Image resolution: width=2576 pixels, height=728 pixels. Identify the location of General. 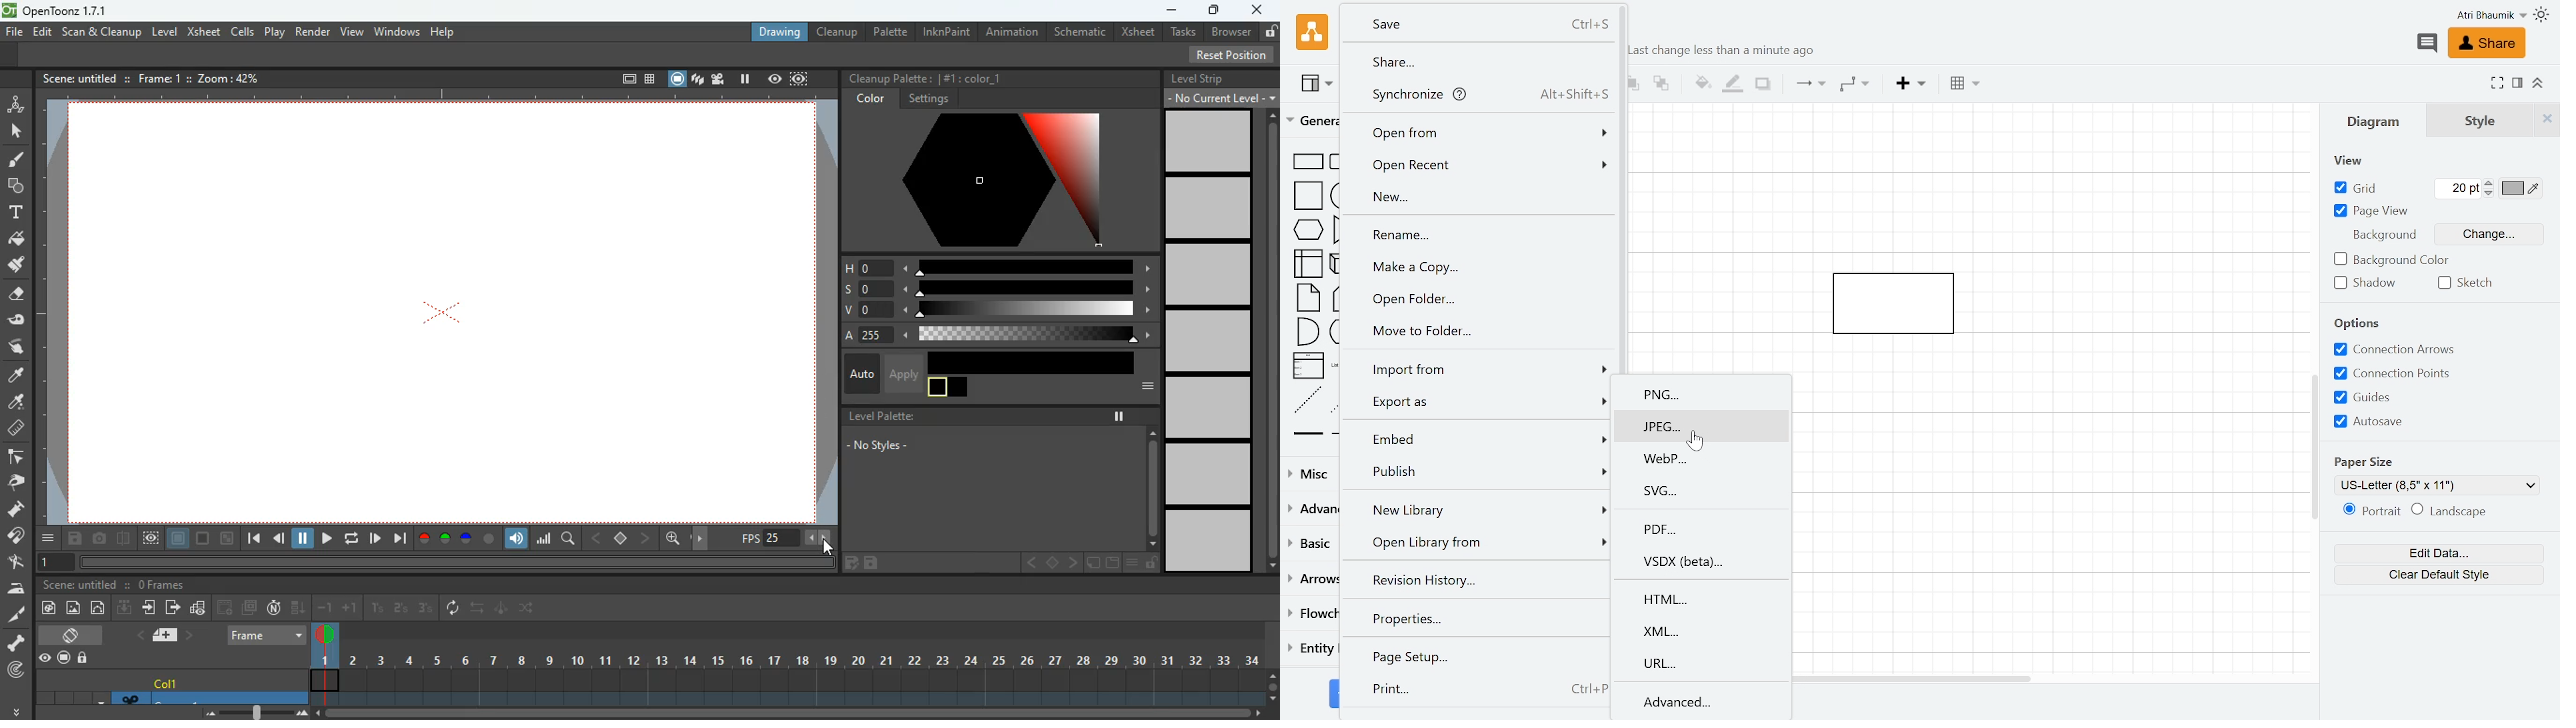
(1310, 120).